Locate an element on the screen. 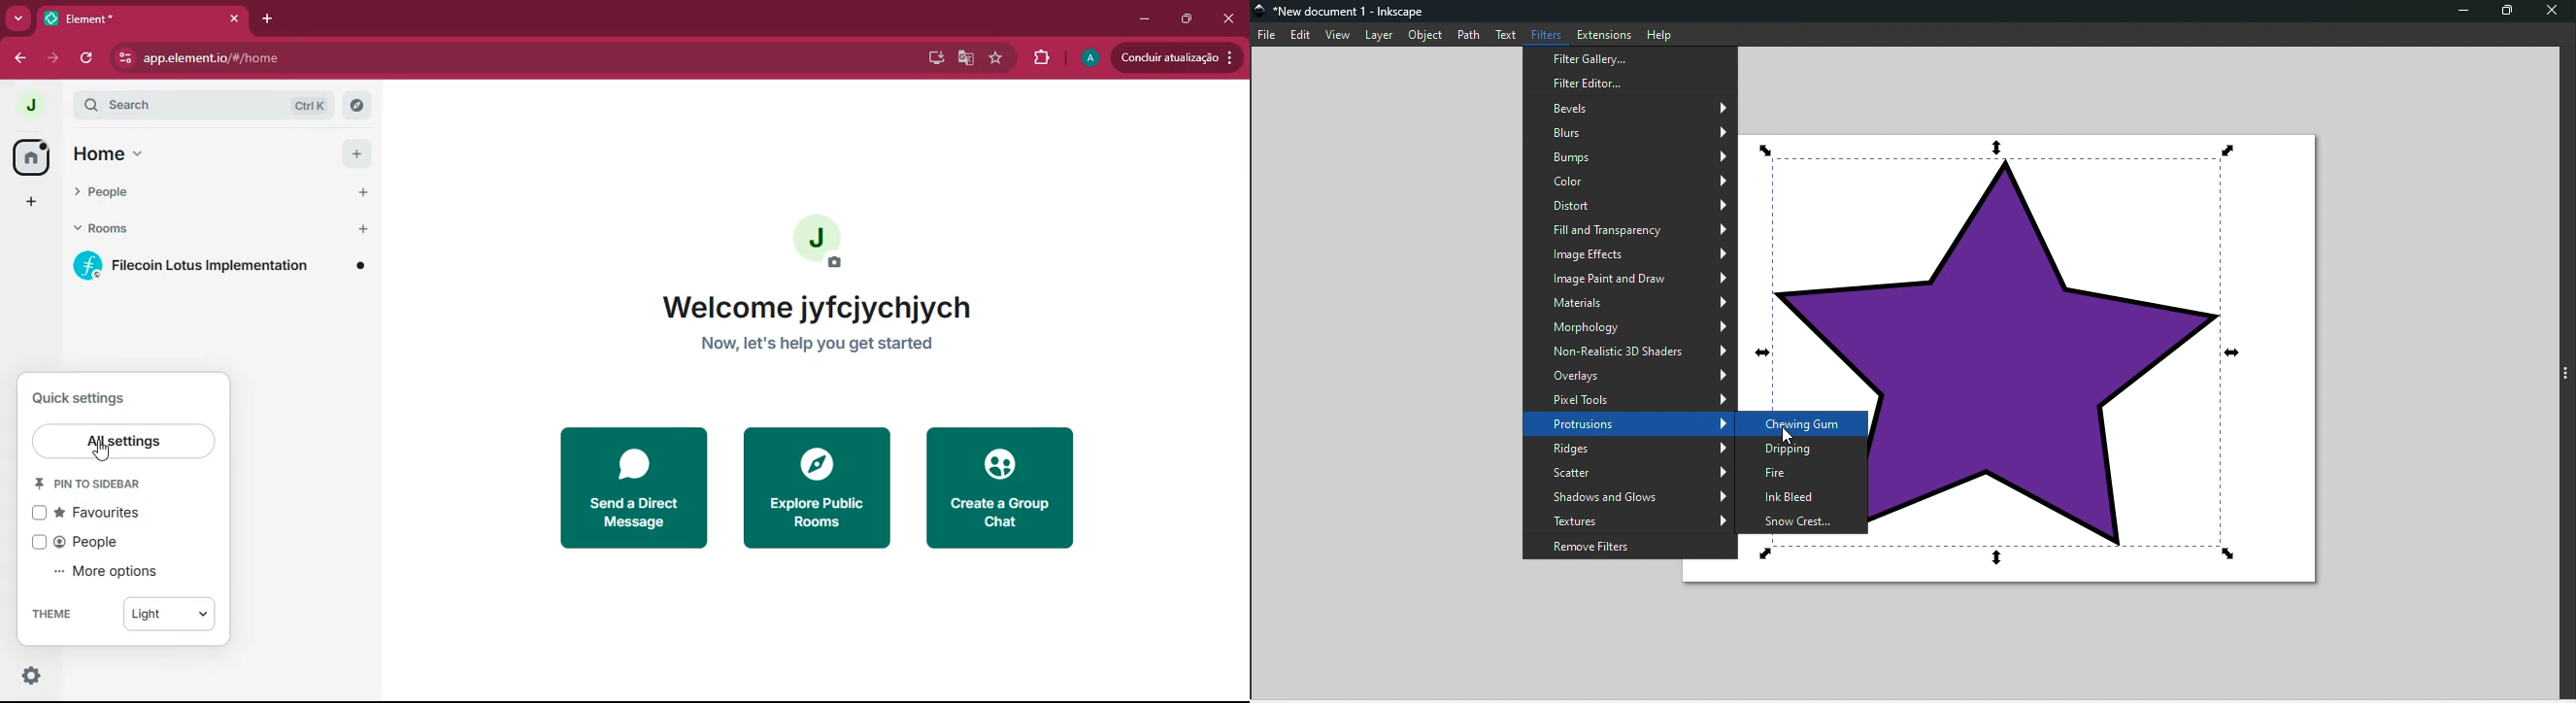  Protrusions is located at coordinates (1629, 423).